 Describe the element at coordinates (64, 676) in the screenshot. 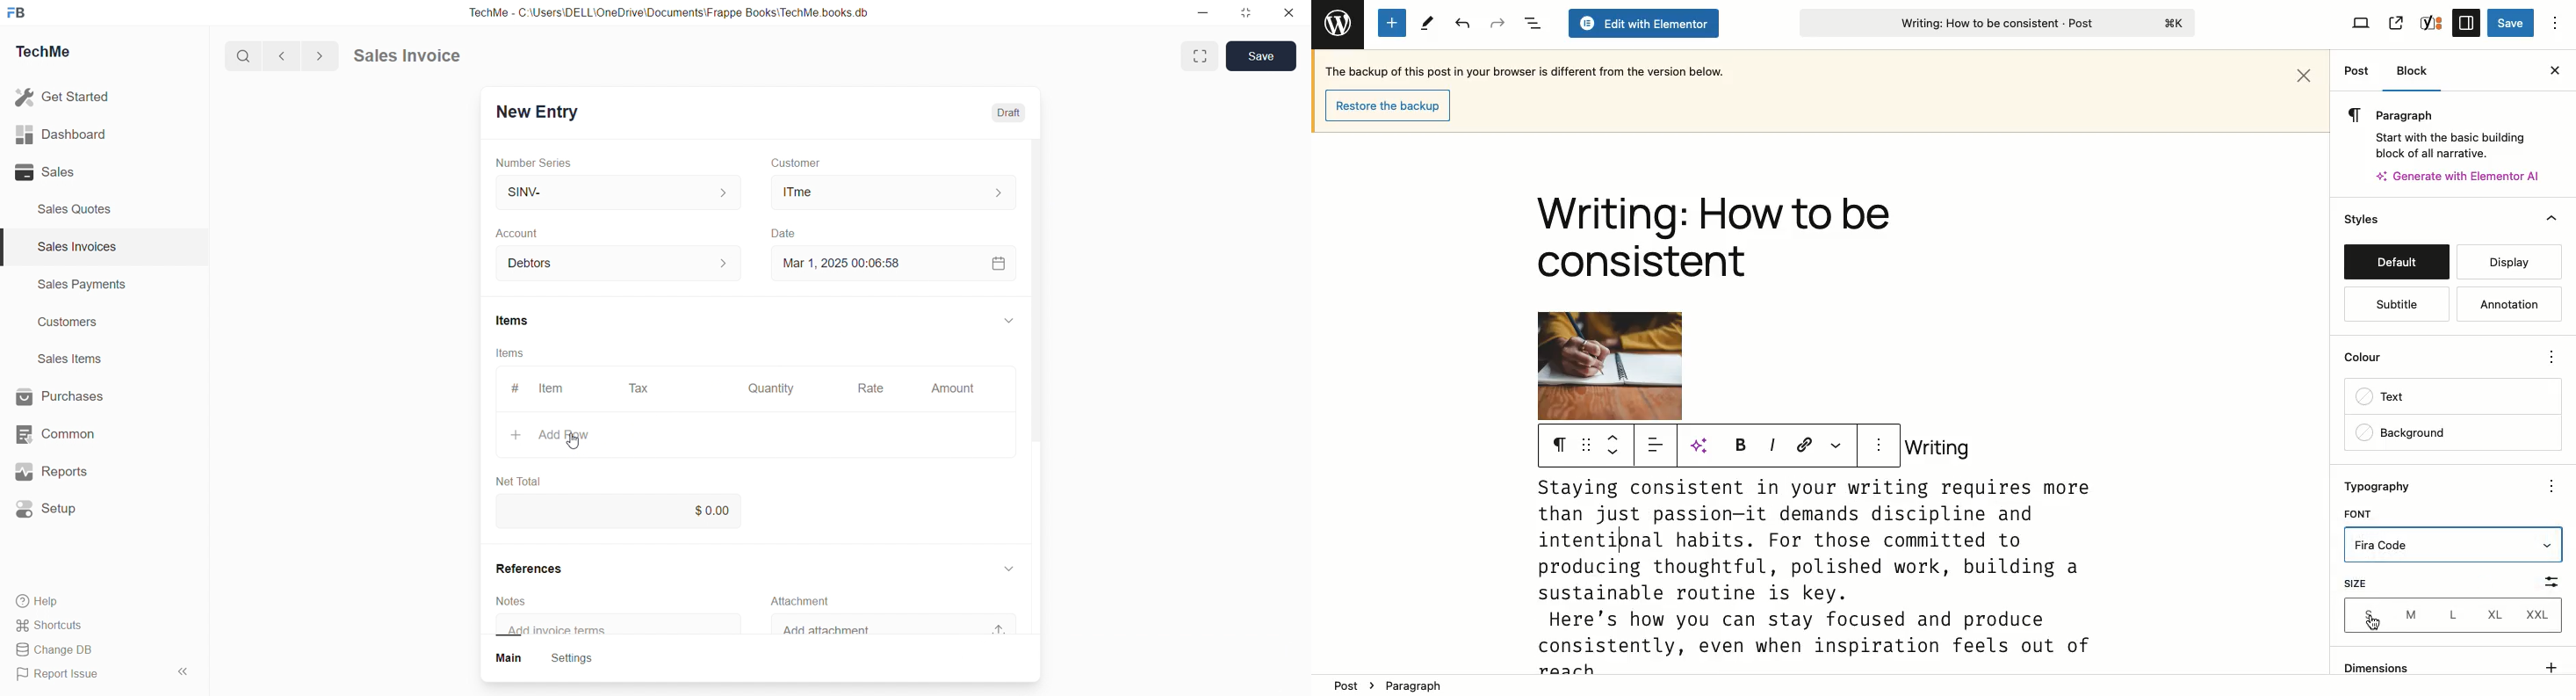

I see ` Report Issue` at that location.